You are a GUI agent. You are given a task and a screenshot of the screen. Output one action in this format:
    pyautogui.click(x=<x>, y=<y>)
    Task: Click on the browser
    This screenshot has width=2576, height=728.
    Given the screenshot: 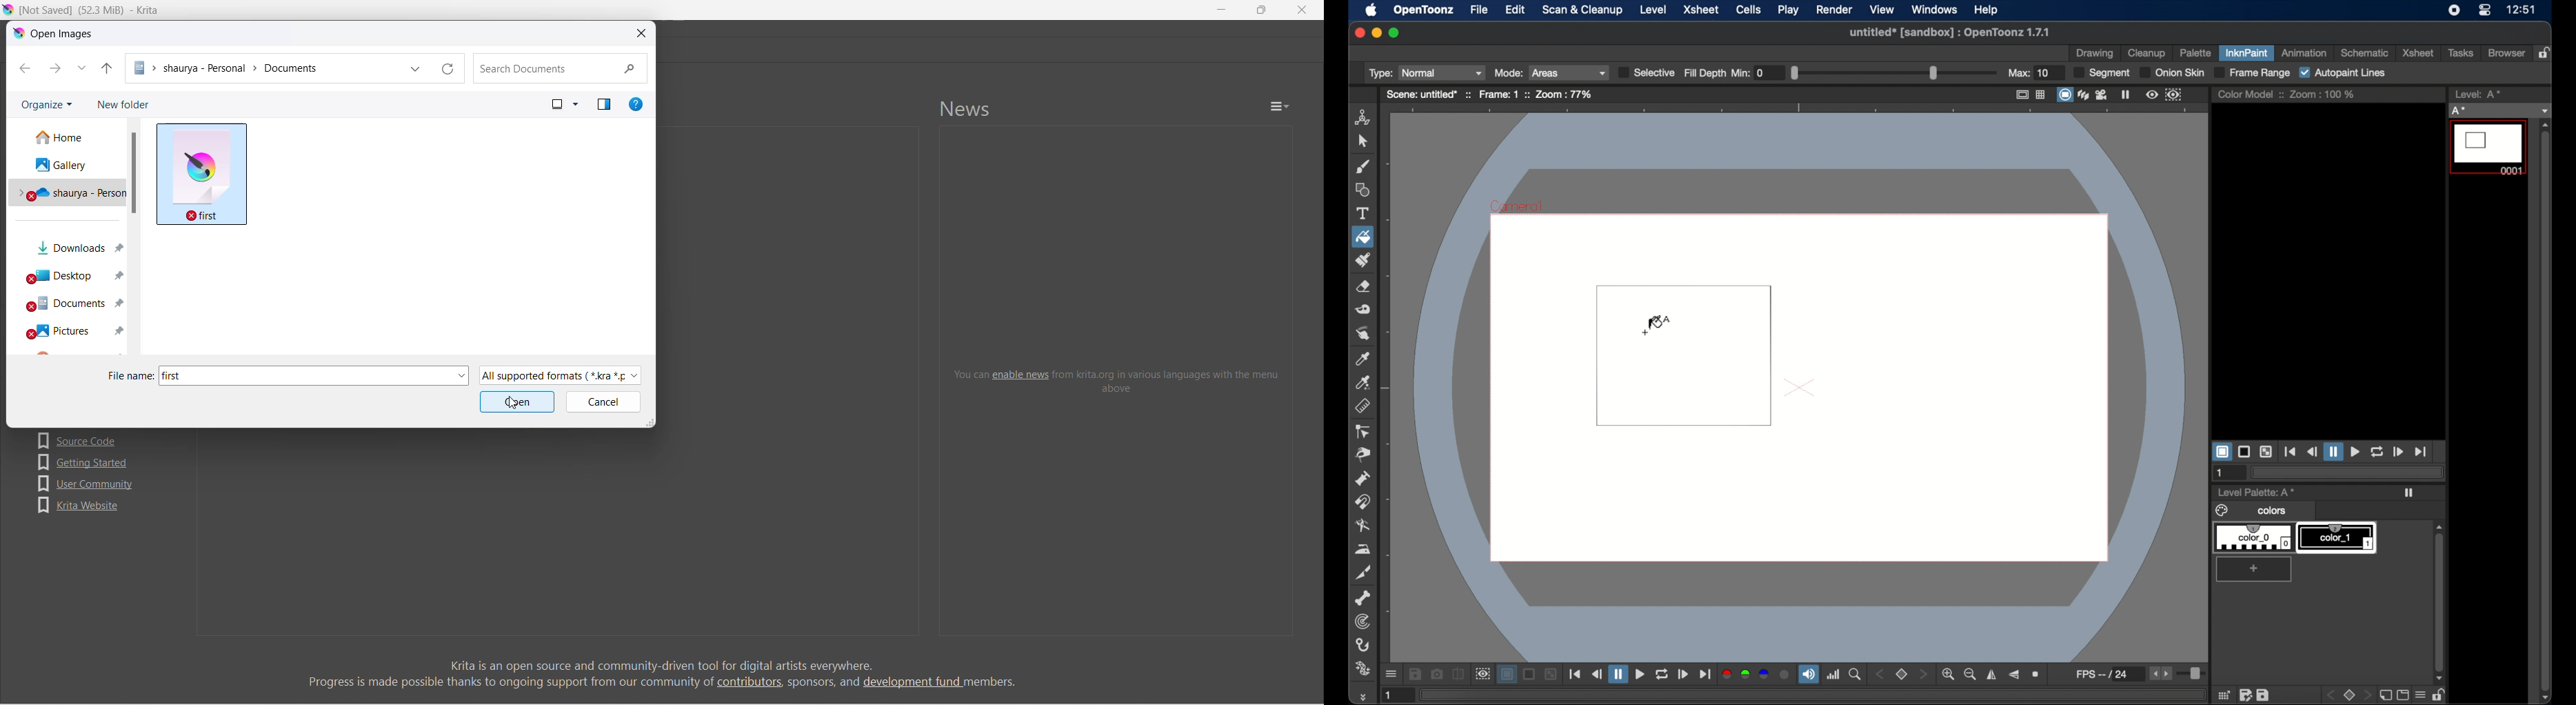 What is the action you would take?
    pyautogui.click(x=2507, y=52)
    